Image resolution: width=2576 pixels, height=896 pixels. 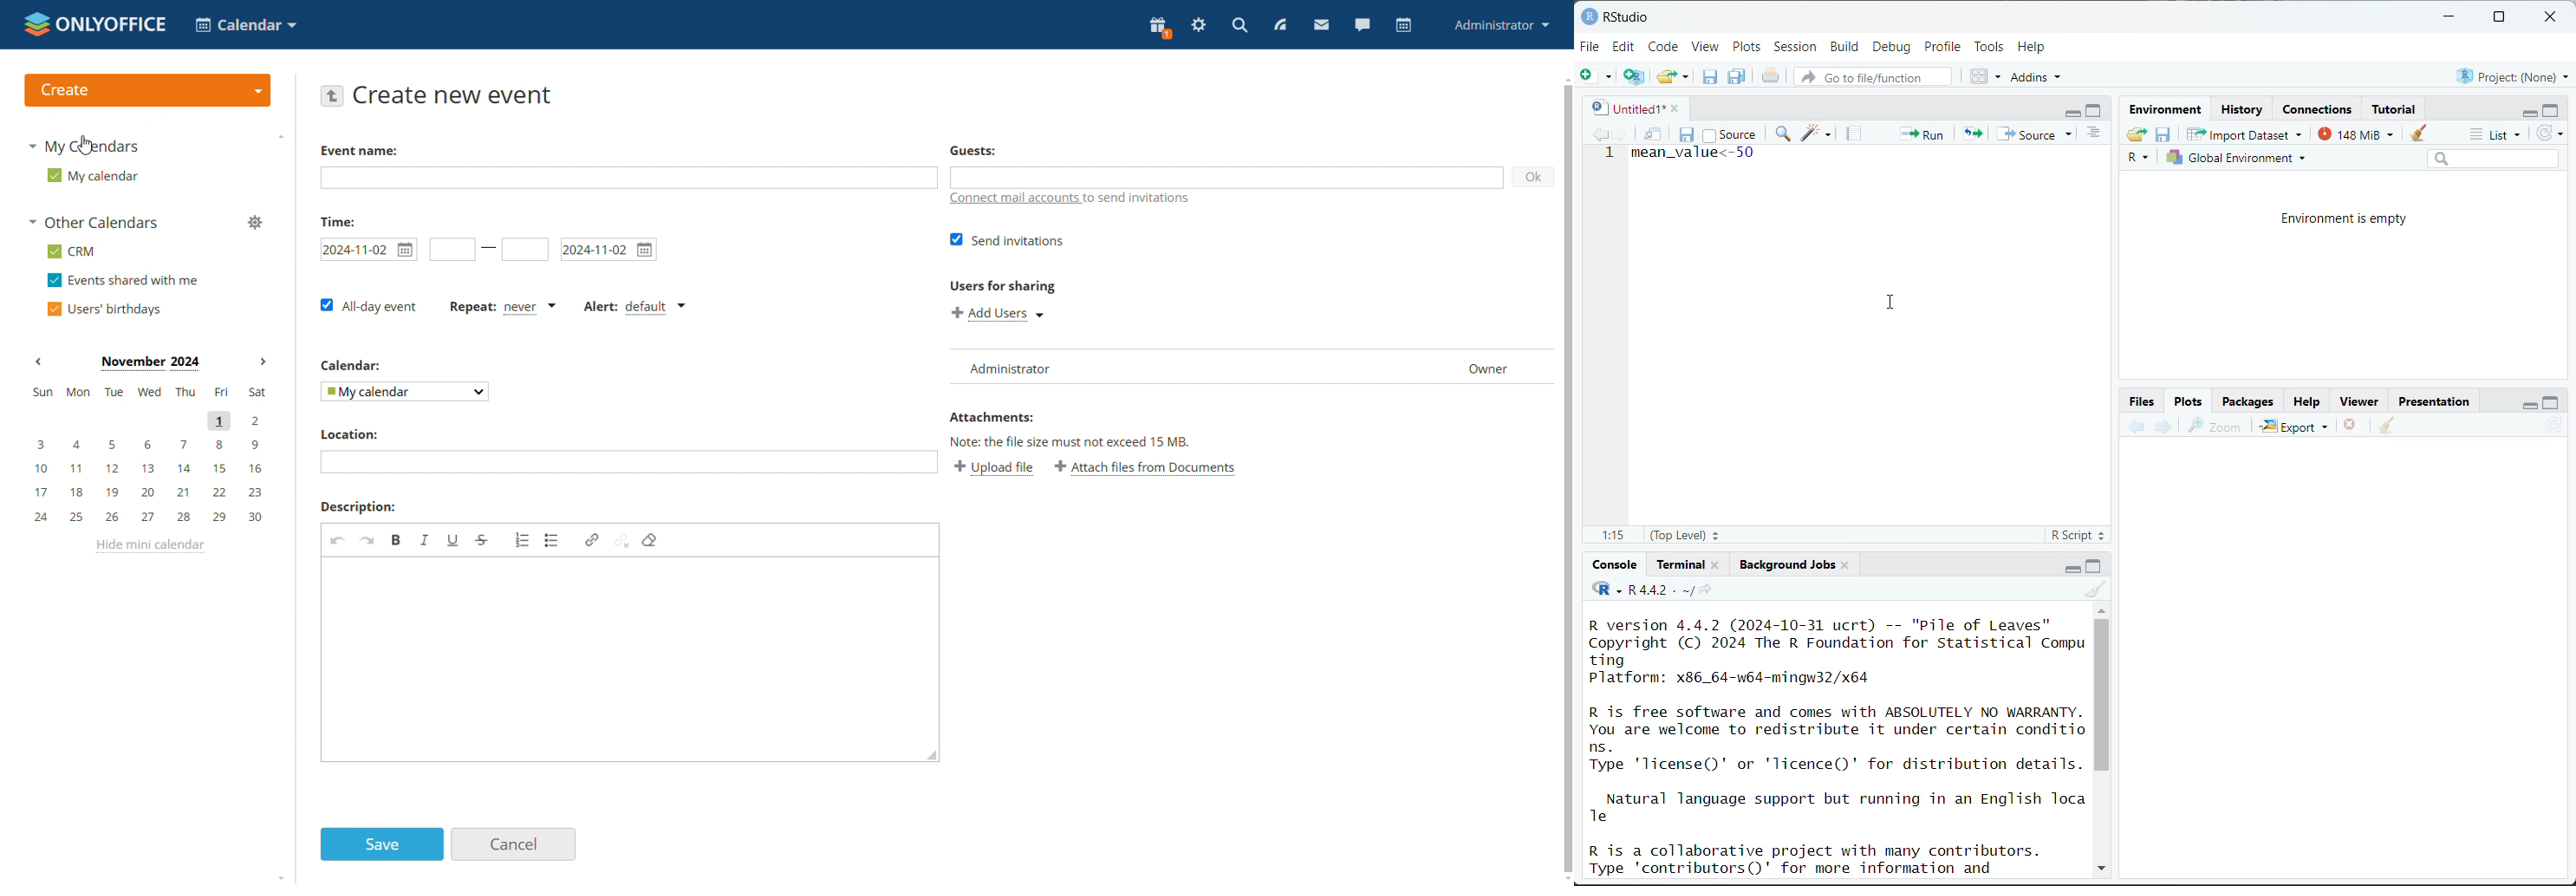 I want to click on calendar, so click(x=1405, y=25).